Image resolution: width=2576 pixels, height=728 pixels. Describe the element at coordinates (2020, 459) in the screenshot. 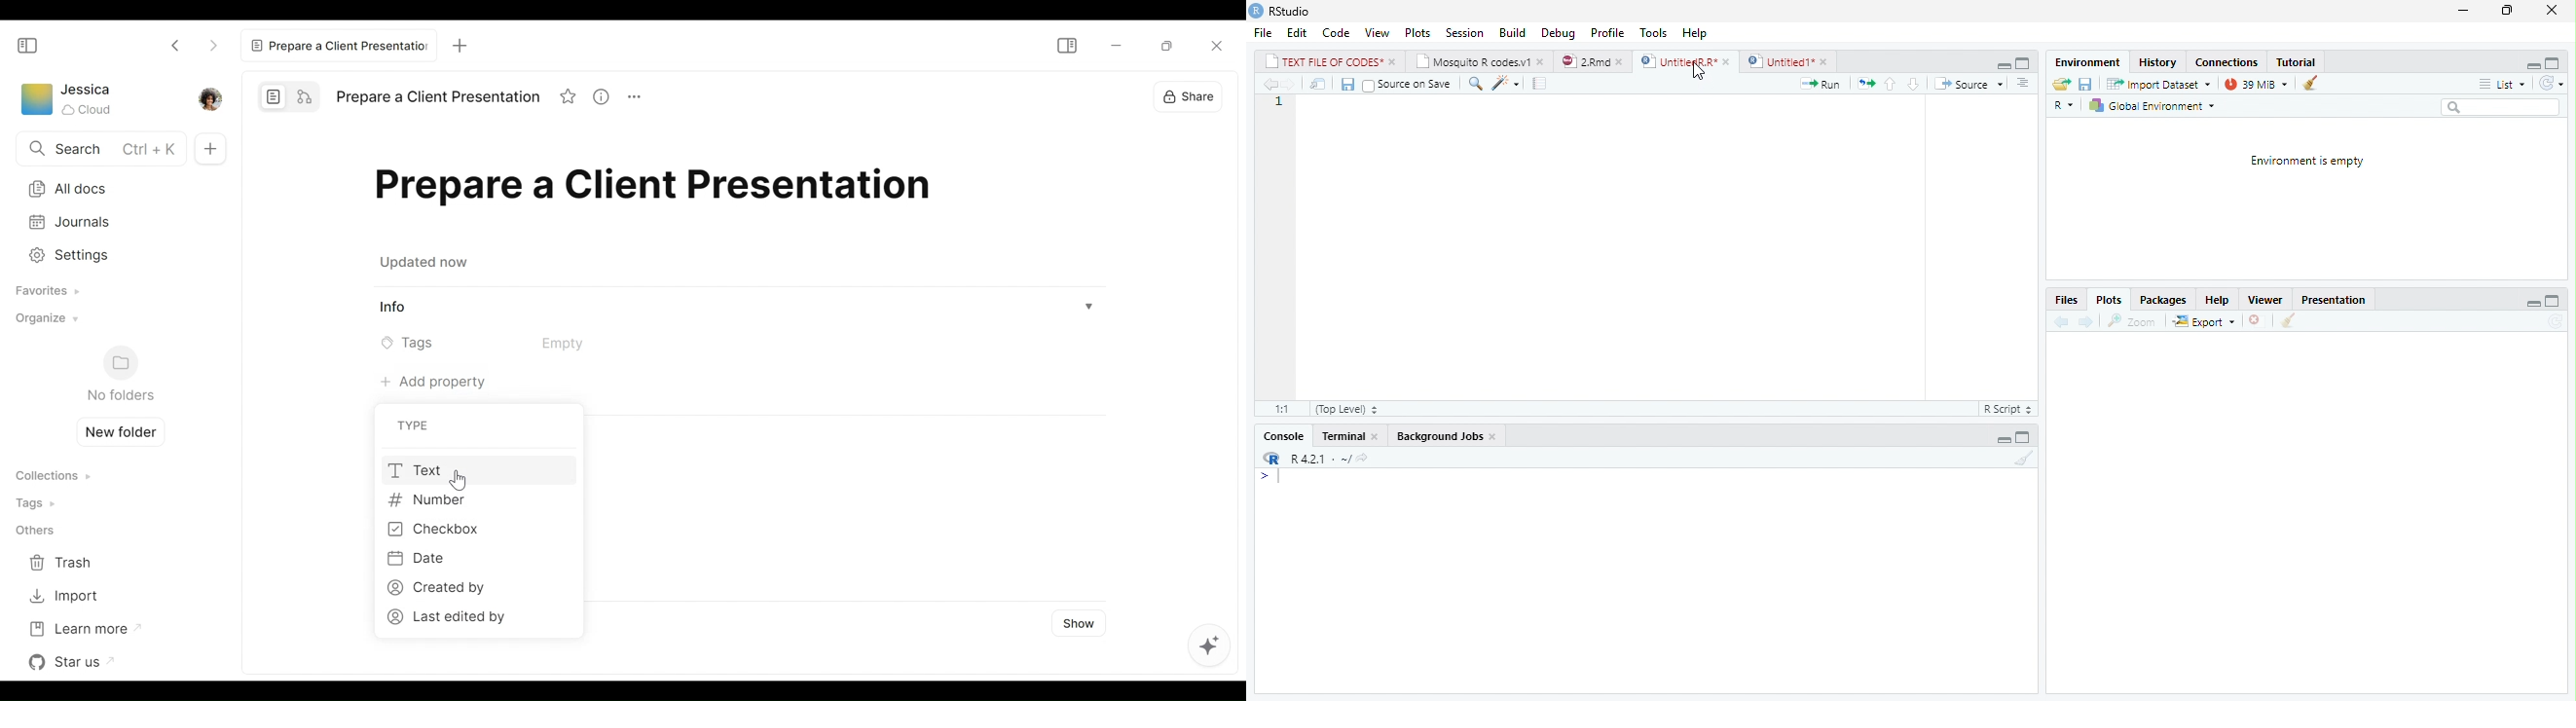

I see `Clean` at that location.